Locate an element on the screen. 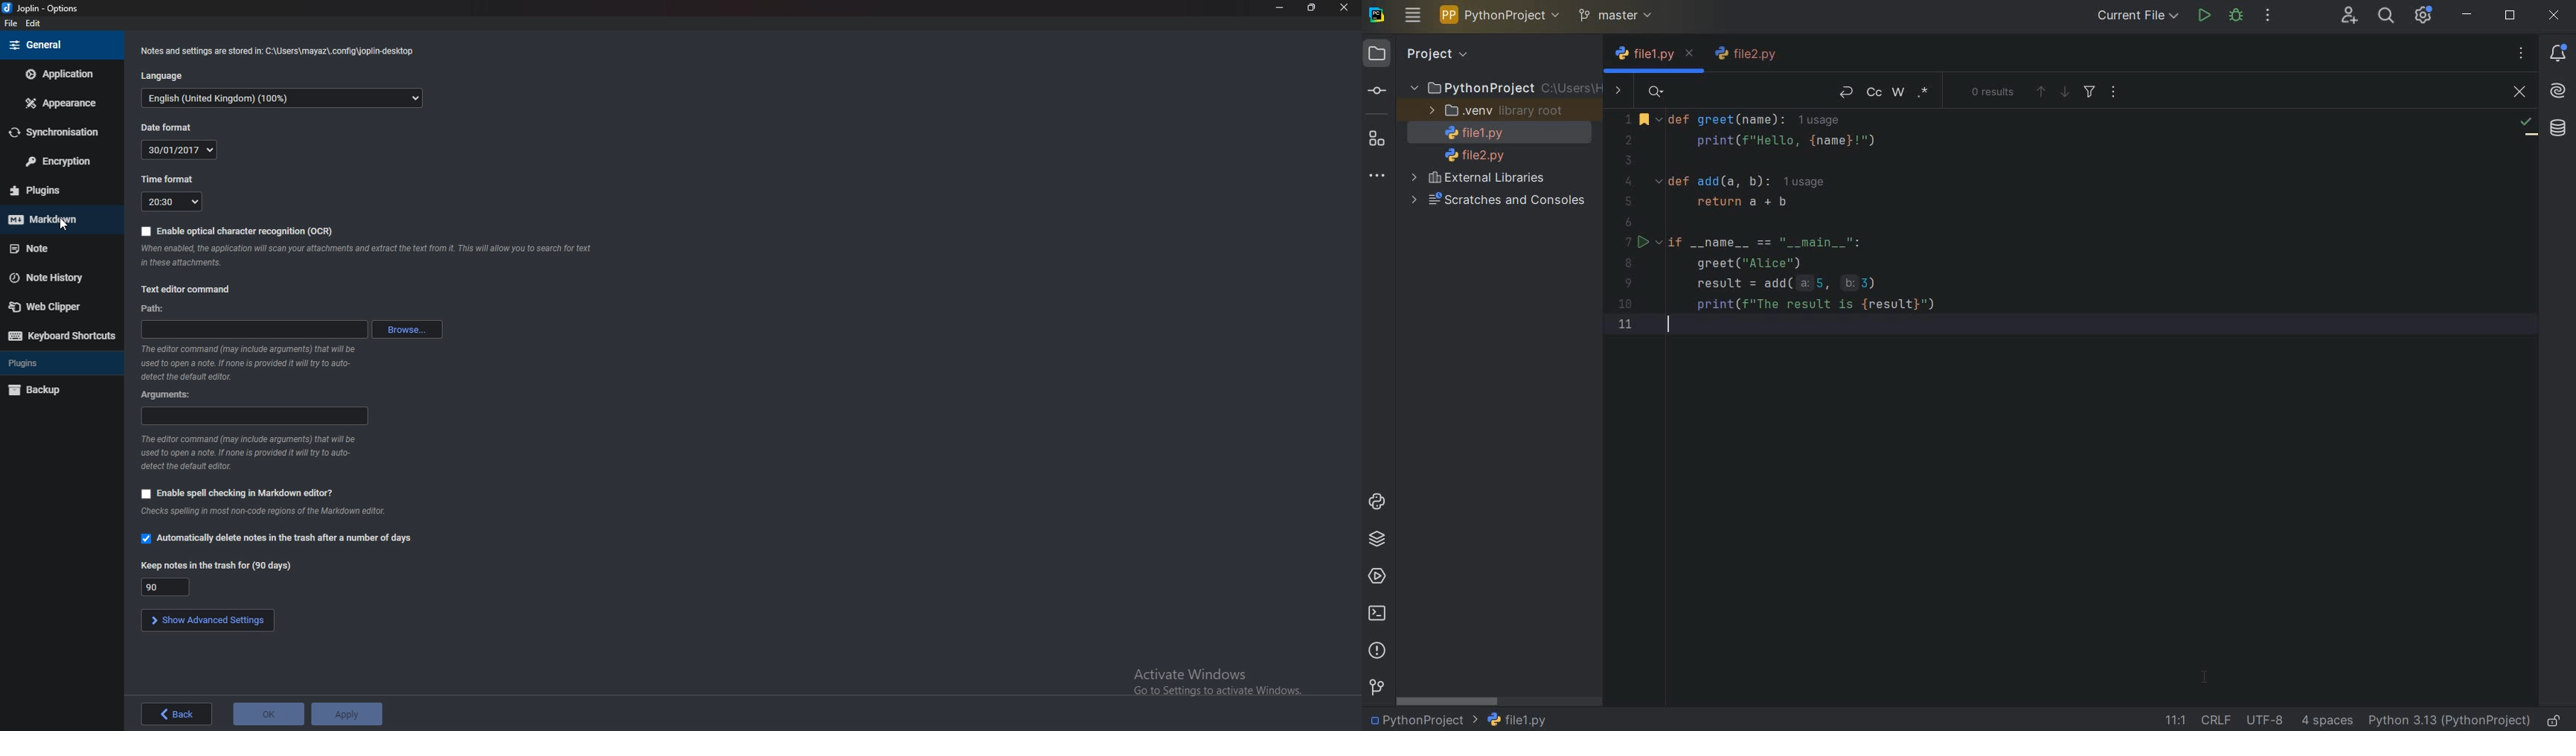 This screenshot has width=2576, height=756. MASTER is located at coordinates (1618, 16).